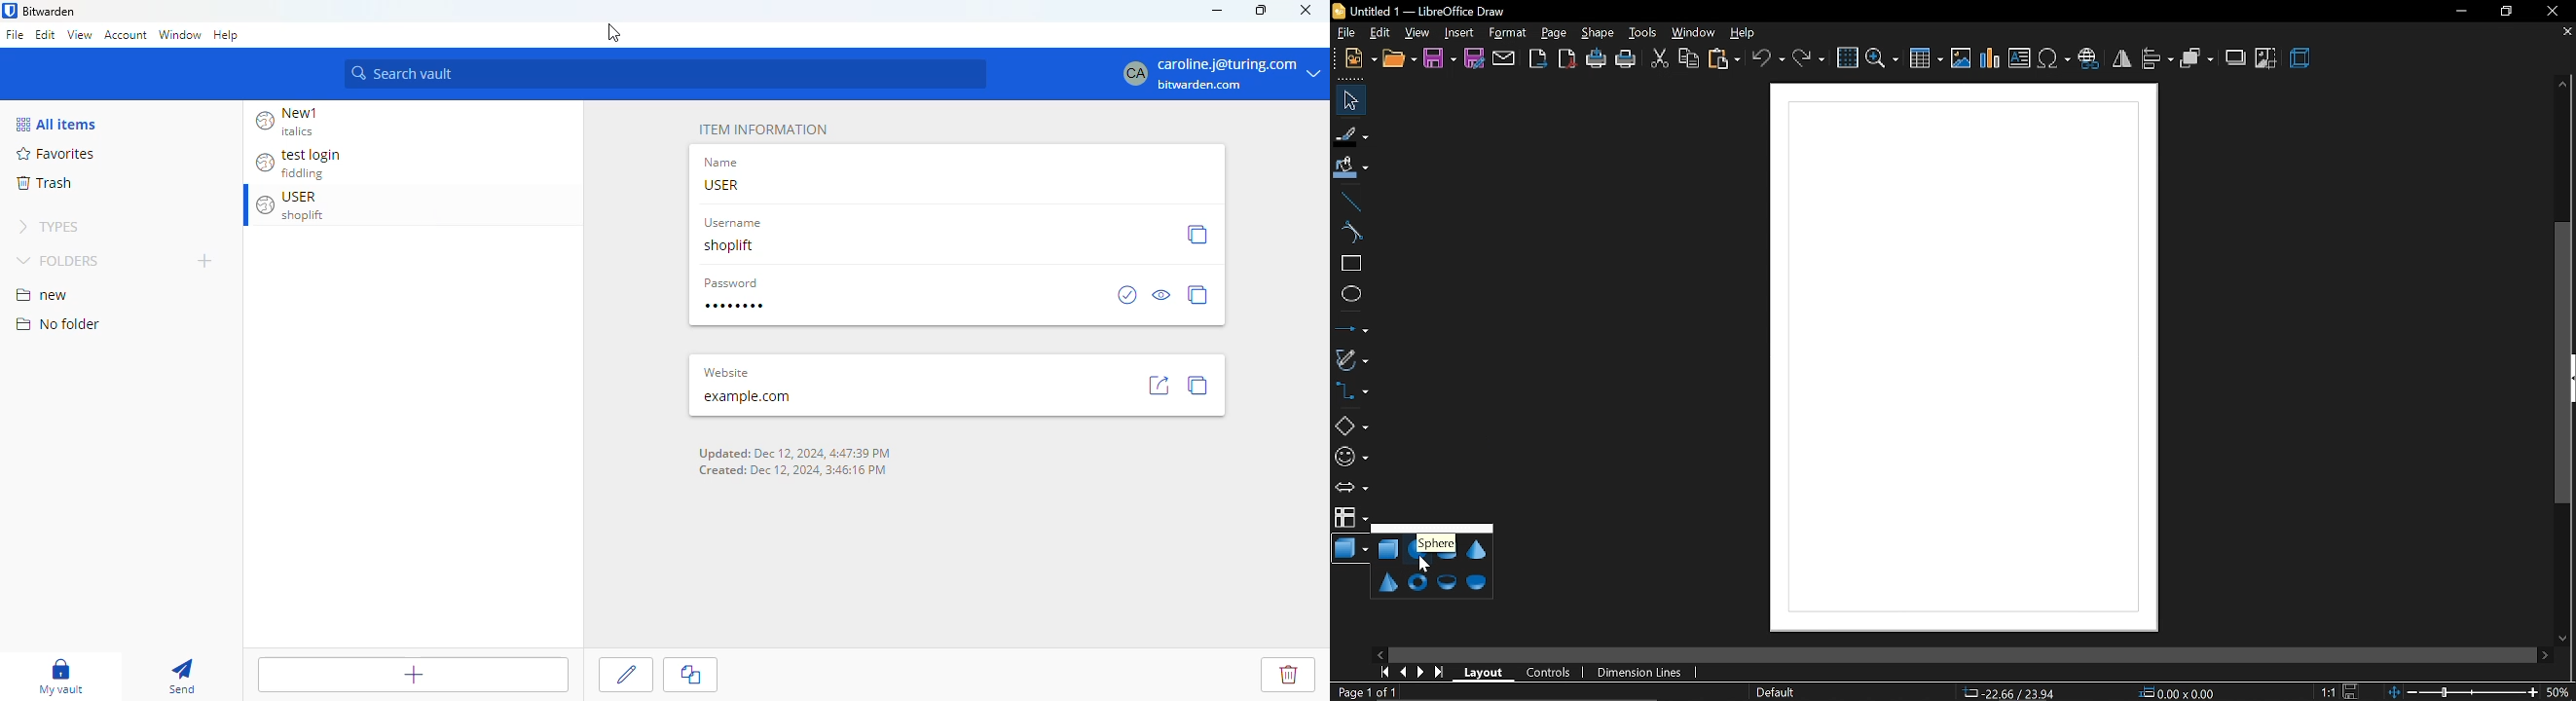  What do you see at coordinates (1882, 57) in the screenshot?
I see `zoom` at bounding box center [1882, 57].